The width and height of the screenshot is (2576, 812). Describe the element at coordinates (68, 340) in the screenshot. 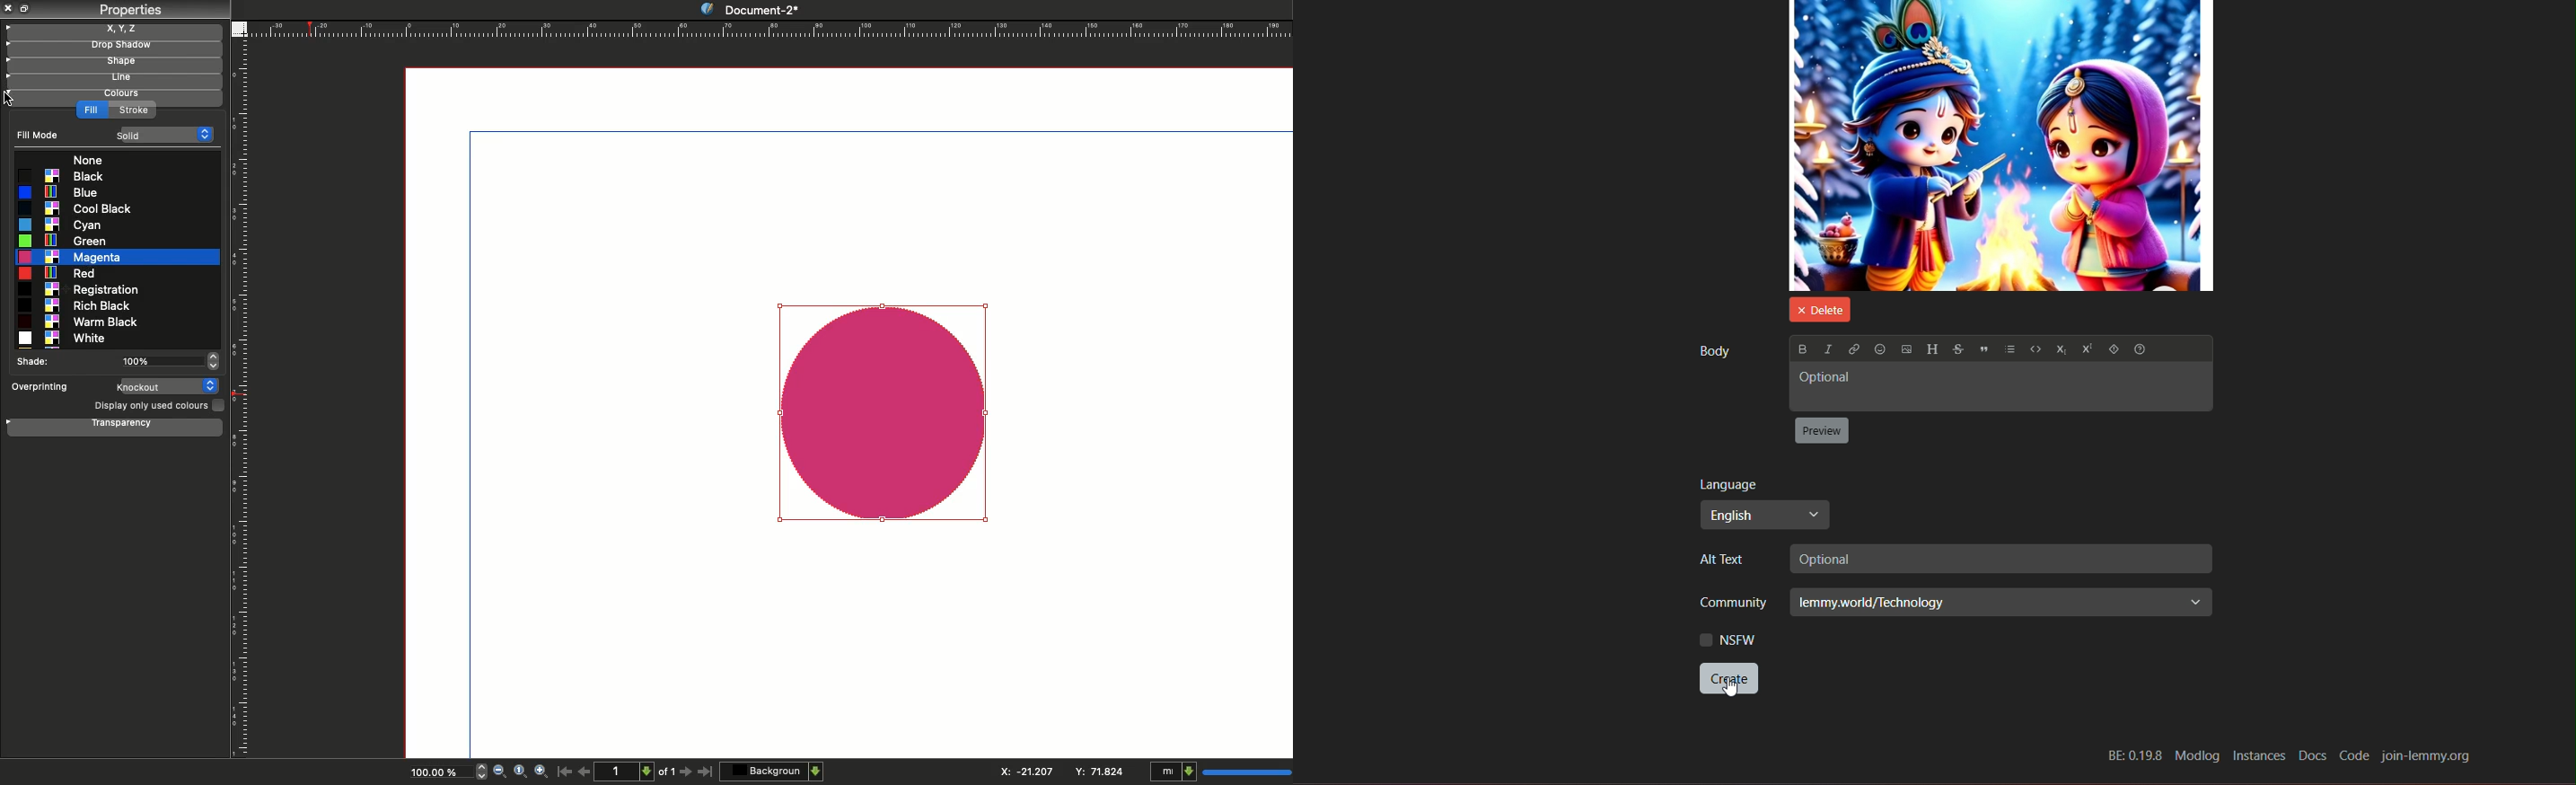

I see `White` at that location.